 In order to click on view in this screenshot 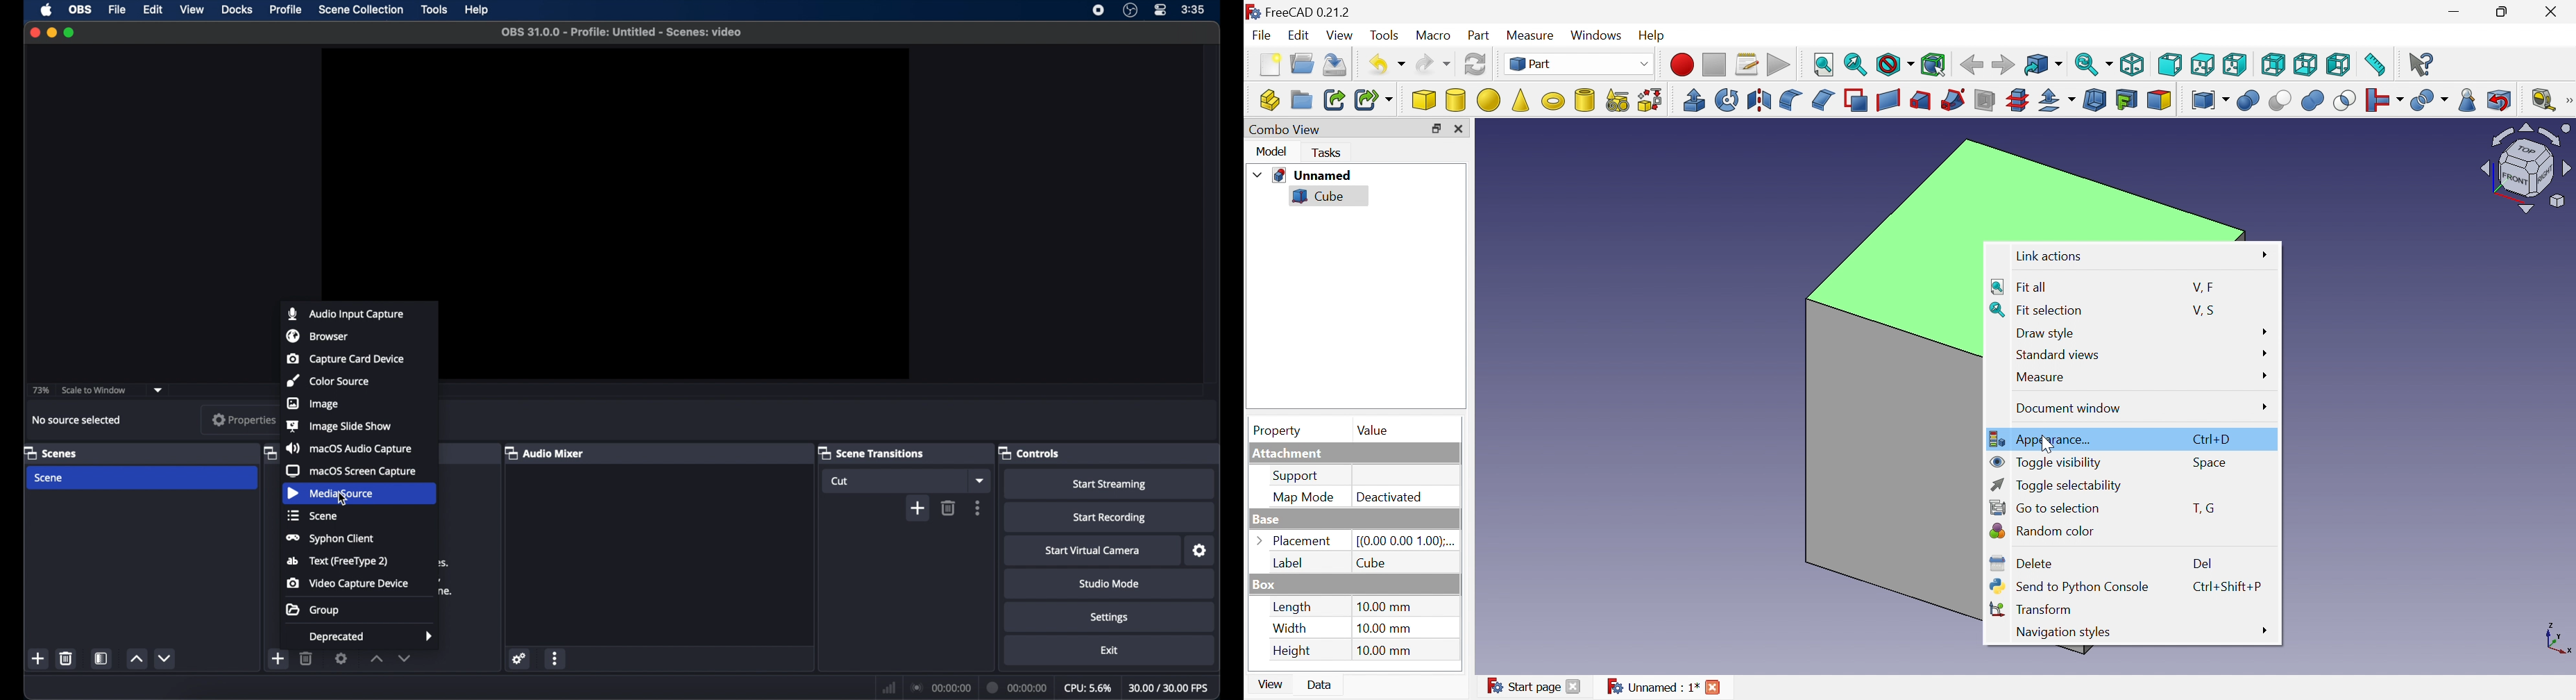, I will do `click(193, 10)`.